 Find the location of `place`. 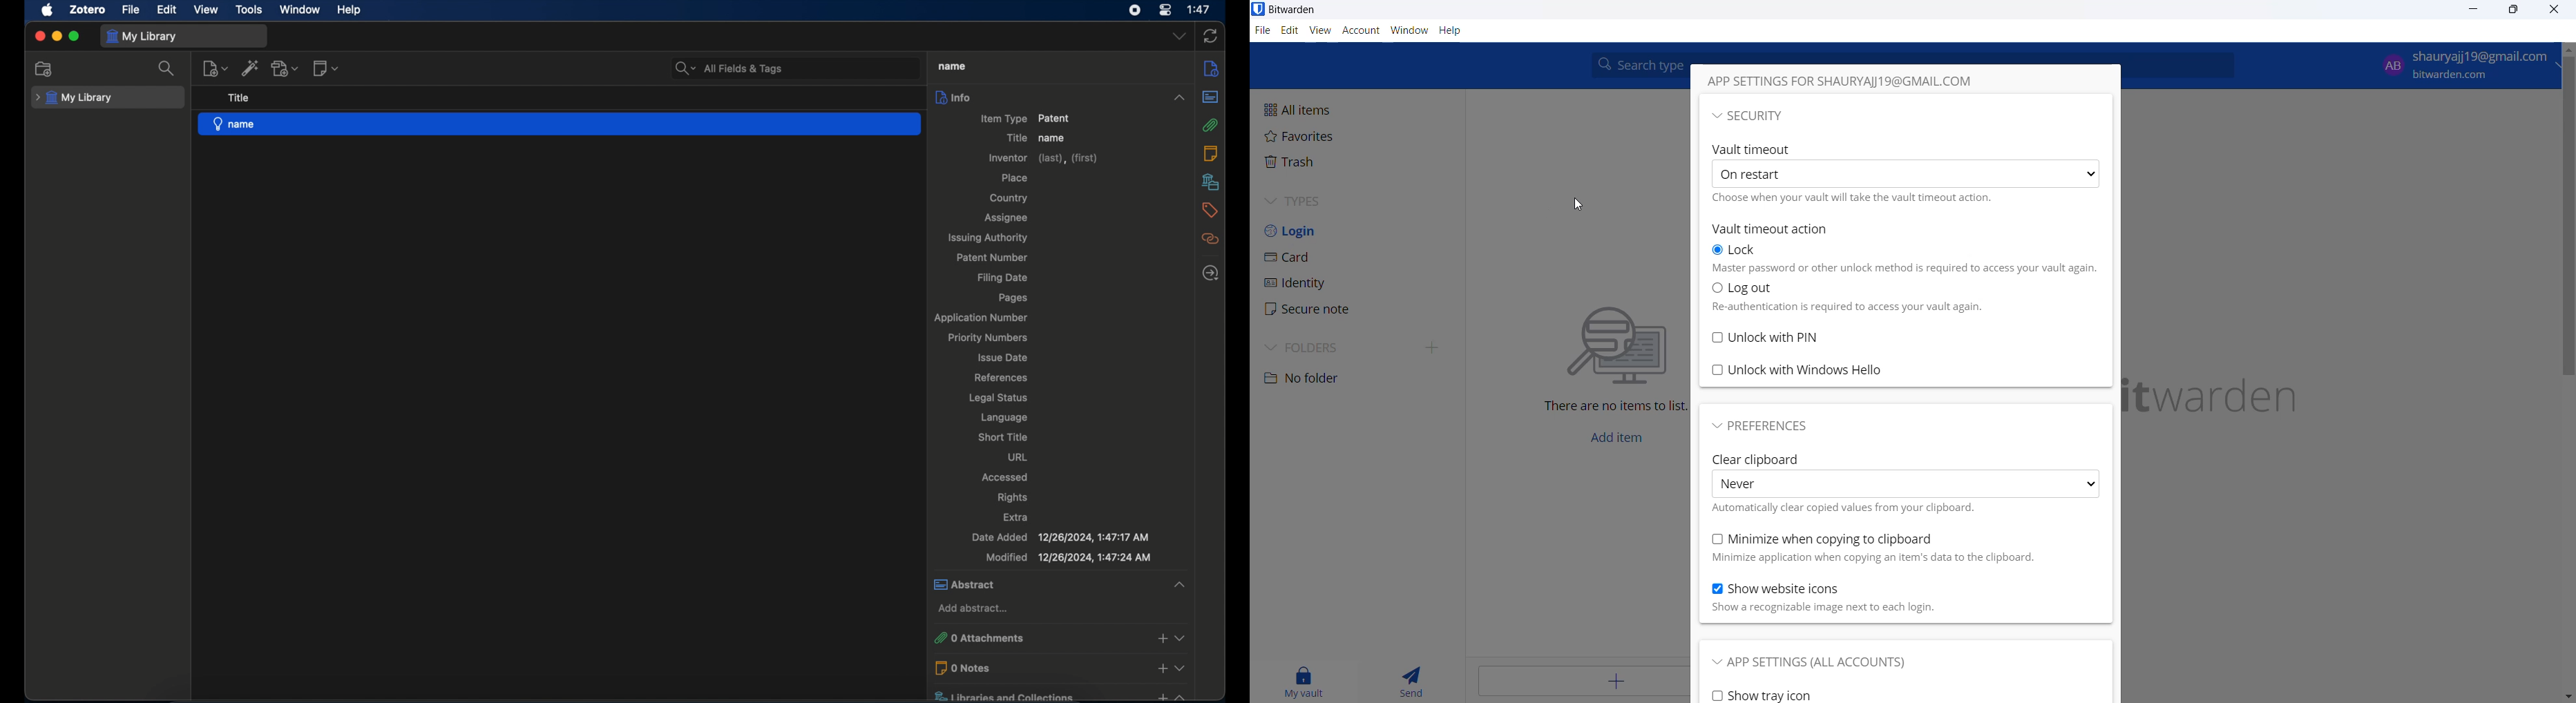

place is located at coordinates (1016, 178).